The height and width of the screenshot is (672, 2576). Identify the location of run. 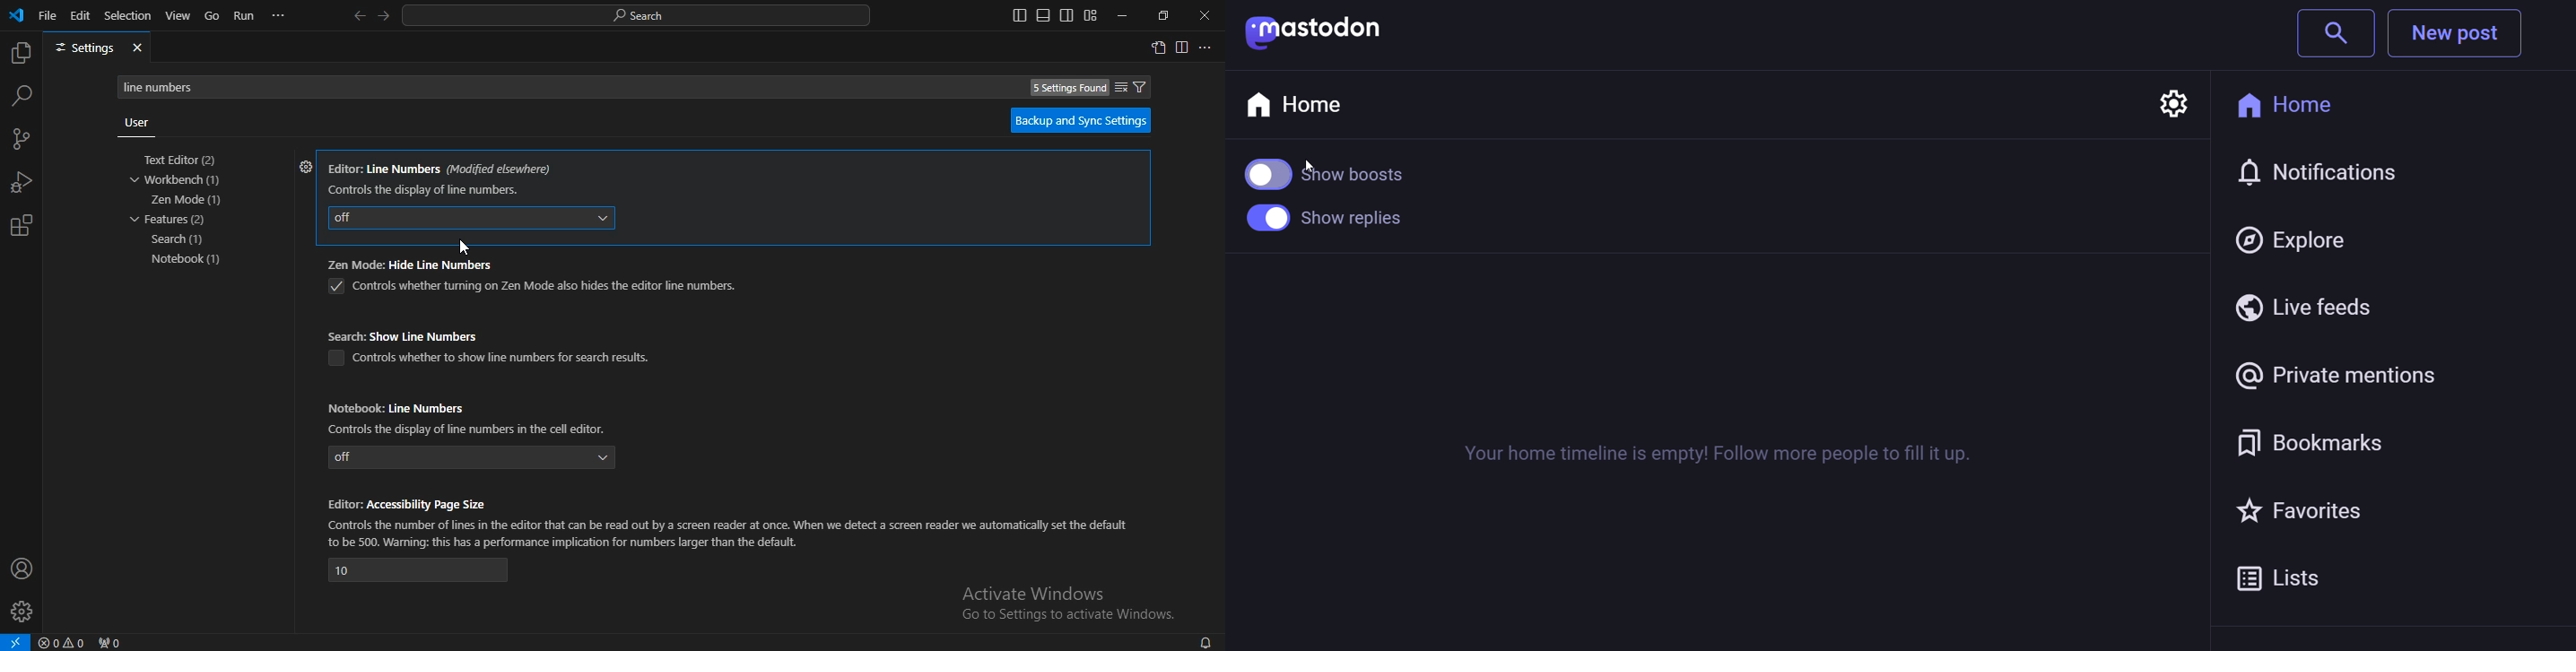
(245, 16).